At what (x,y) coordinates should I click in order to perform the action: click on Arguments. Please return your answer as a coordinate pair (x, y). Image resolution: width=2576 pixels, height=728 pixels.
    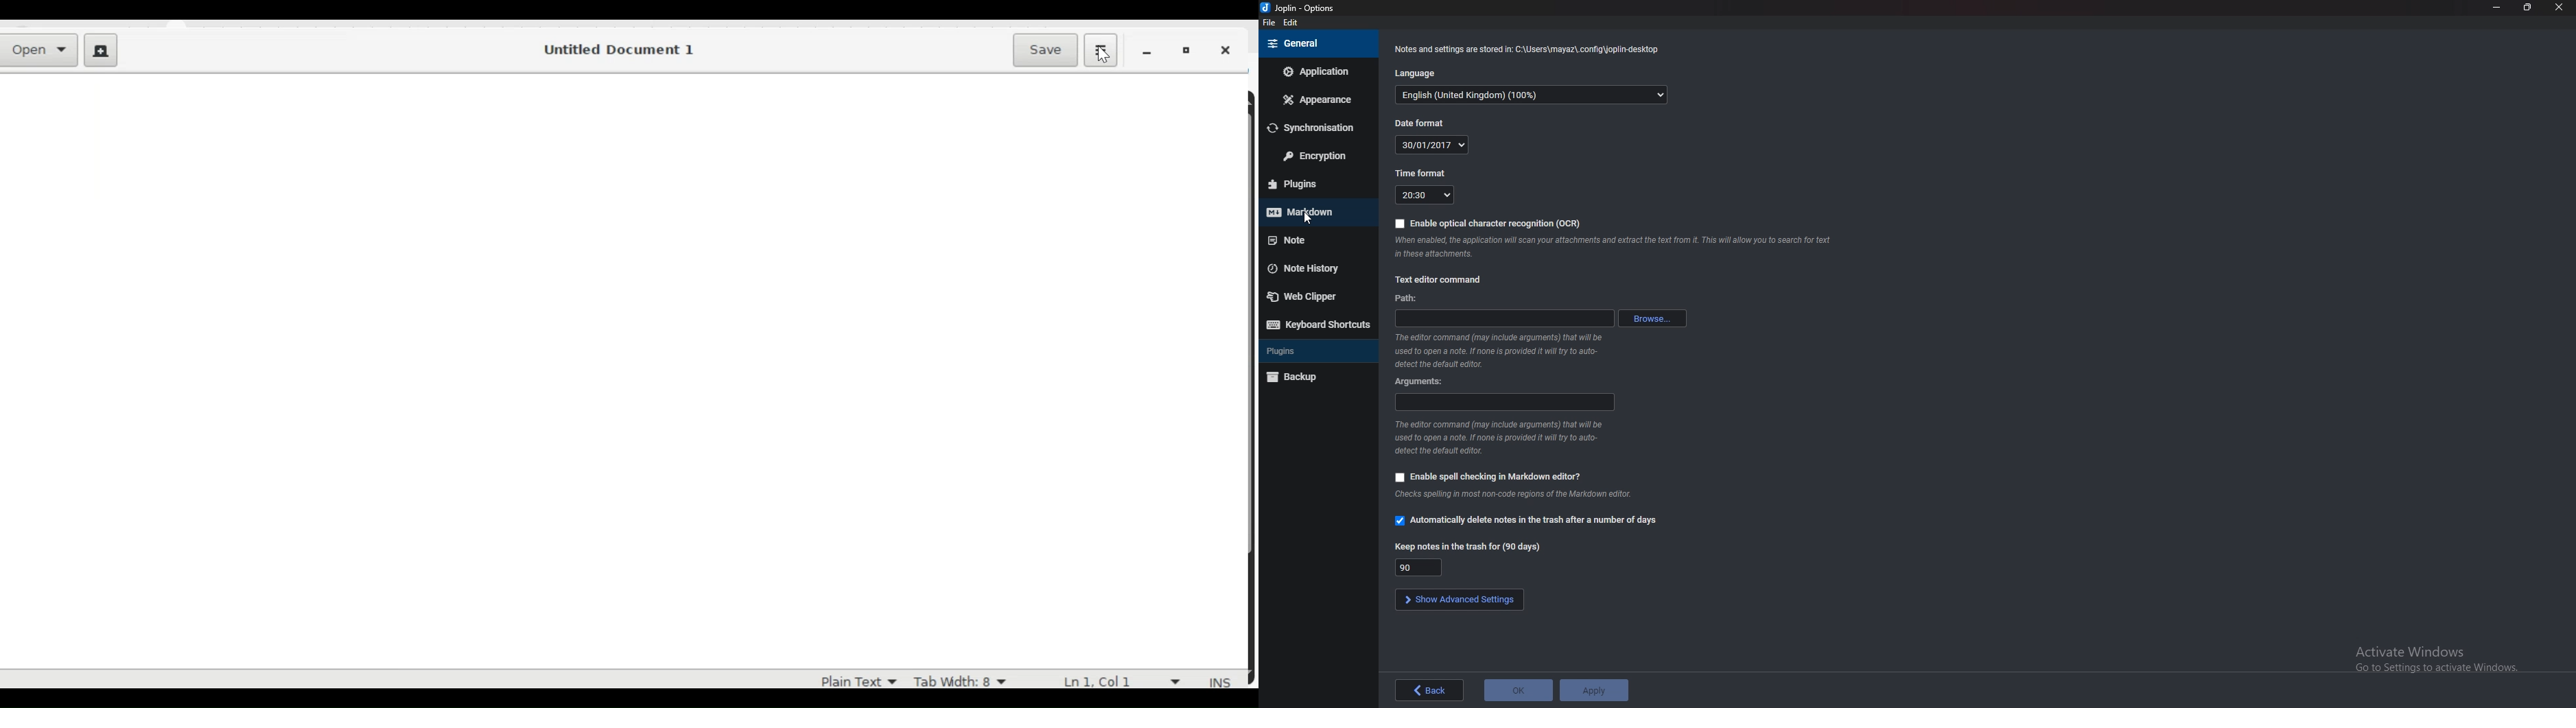
    Looking at the image, I should click on (1506, 403).